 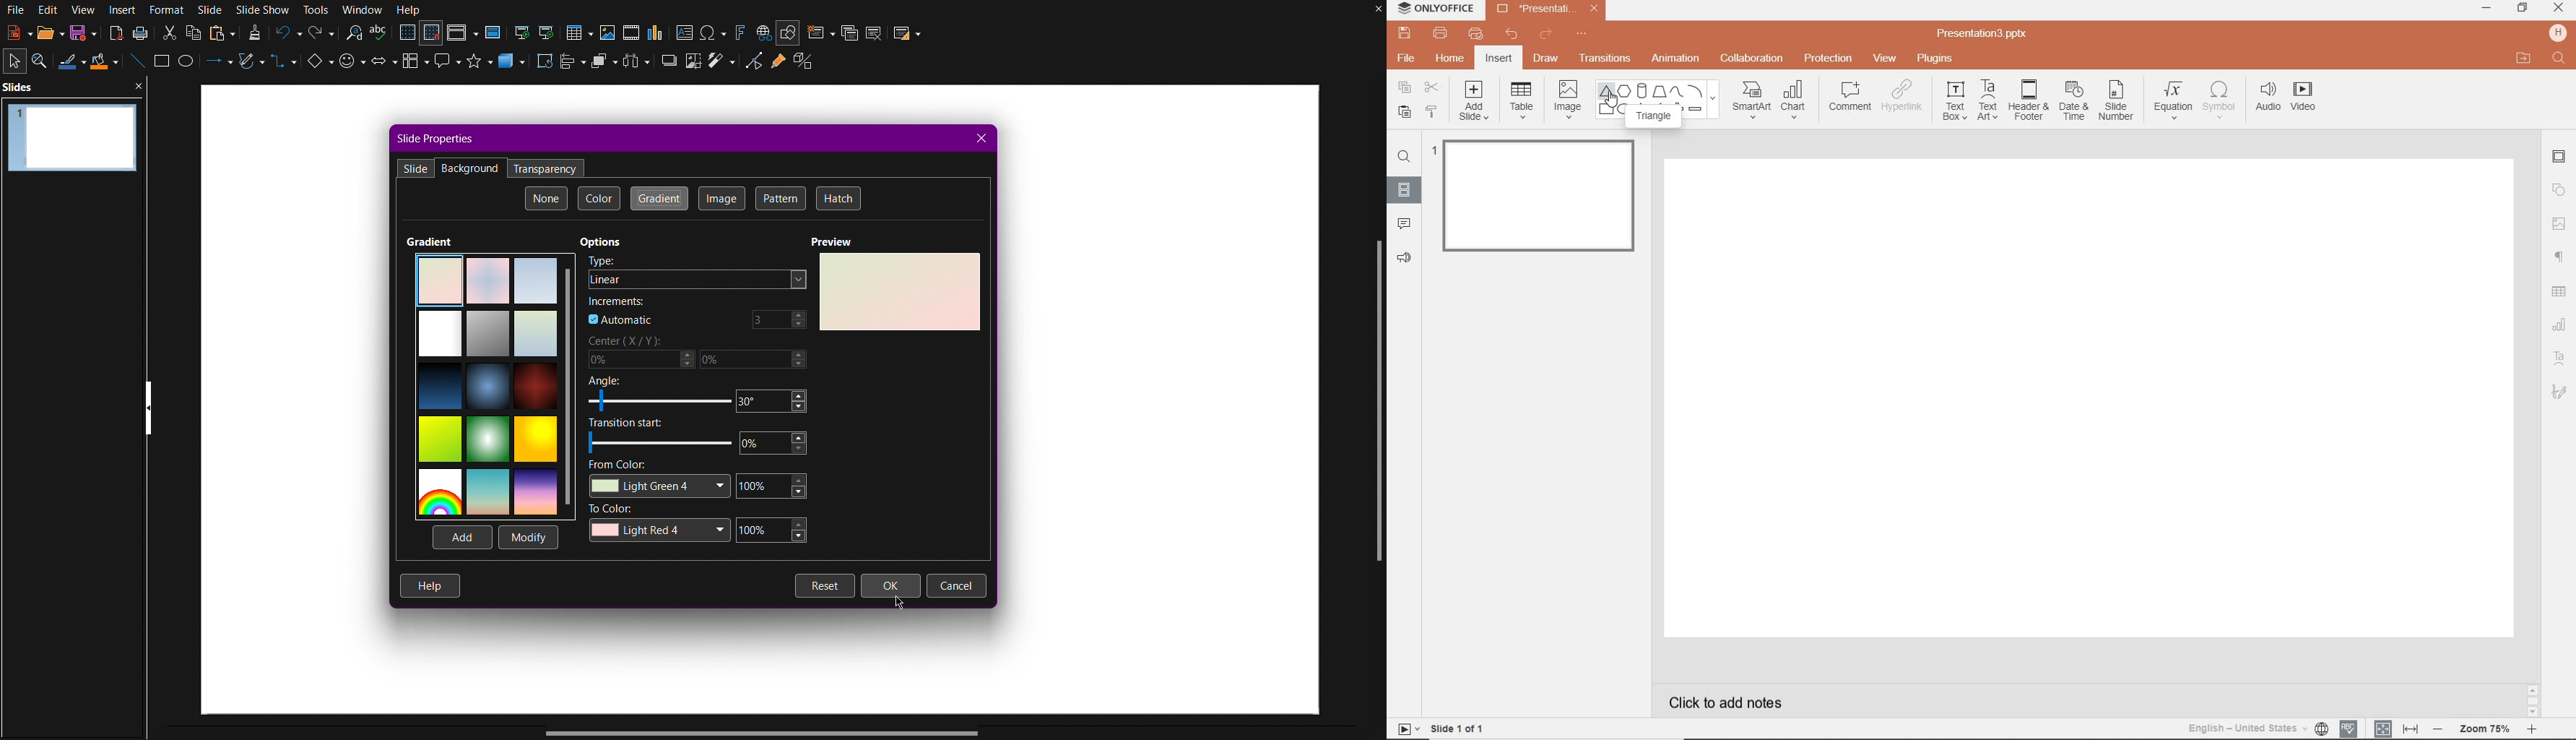 I want to click on FIND, so click(x=1404, y=159).